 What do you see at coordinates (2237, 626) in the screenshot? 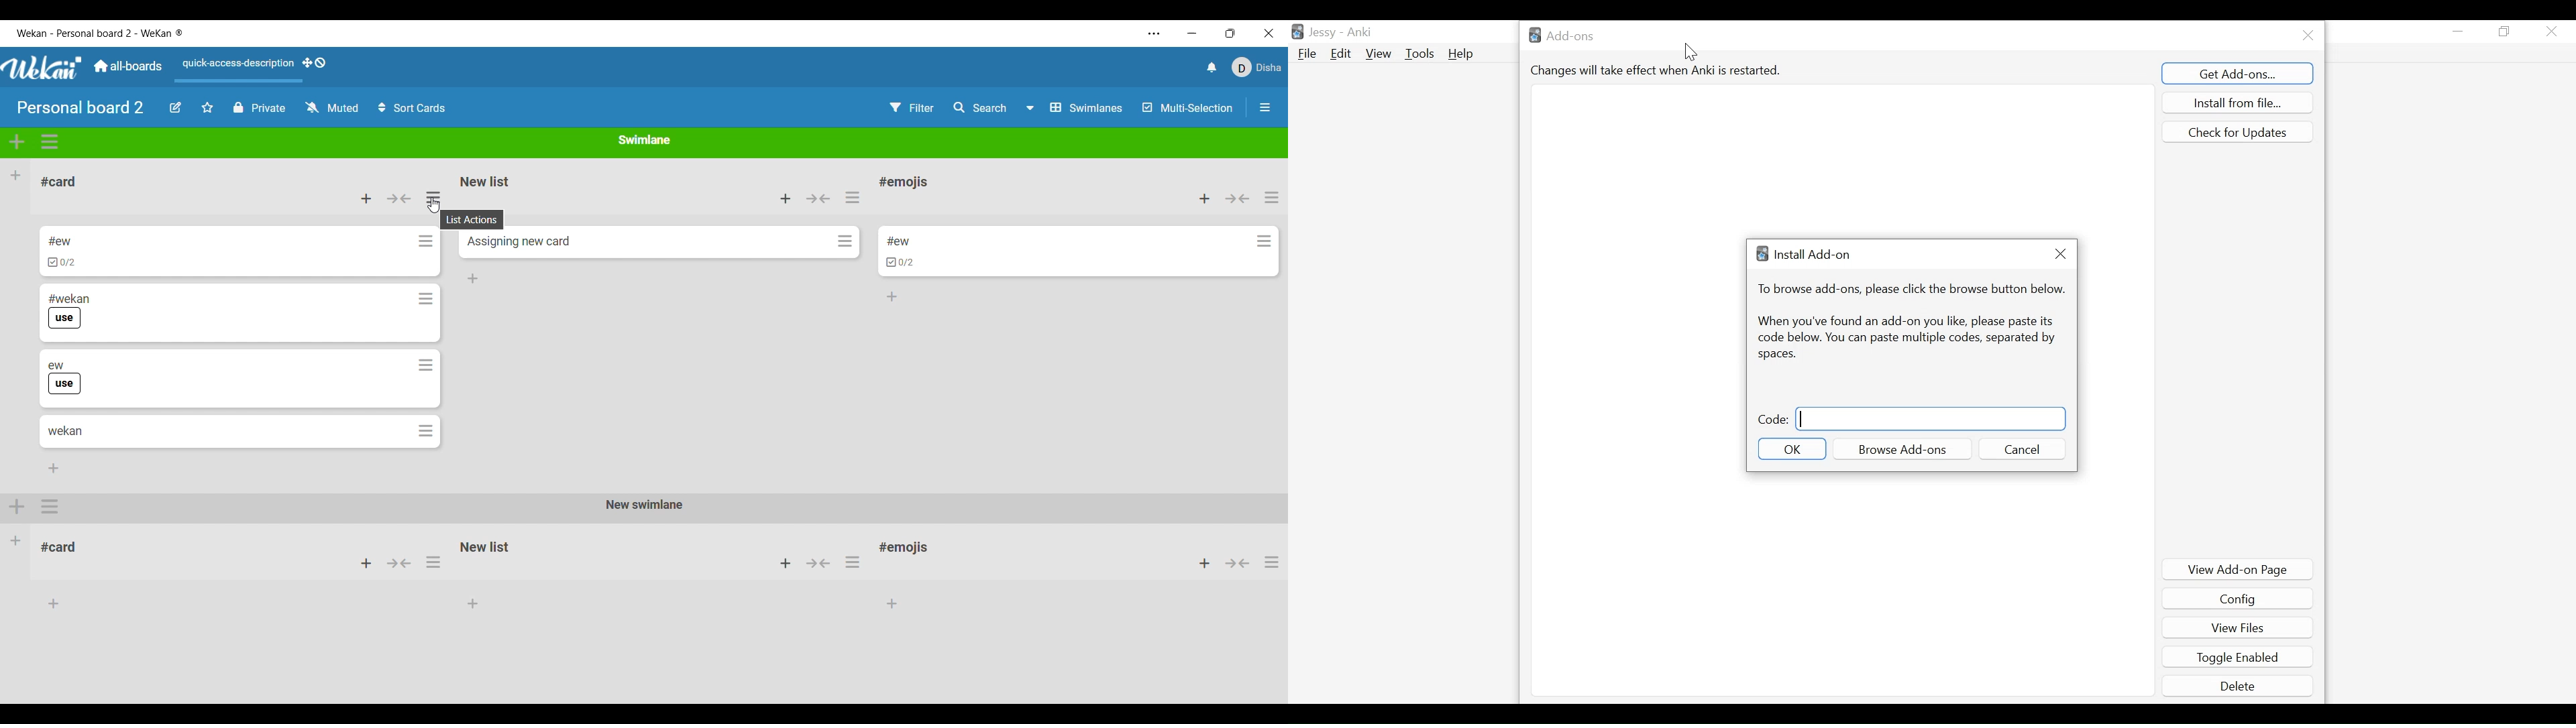
I see `View Files` at bounding box center [2237, 626].